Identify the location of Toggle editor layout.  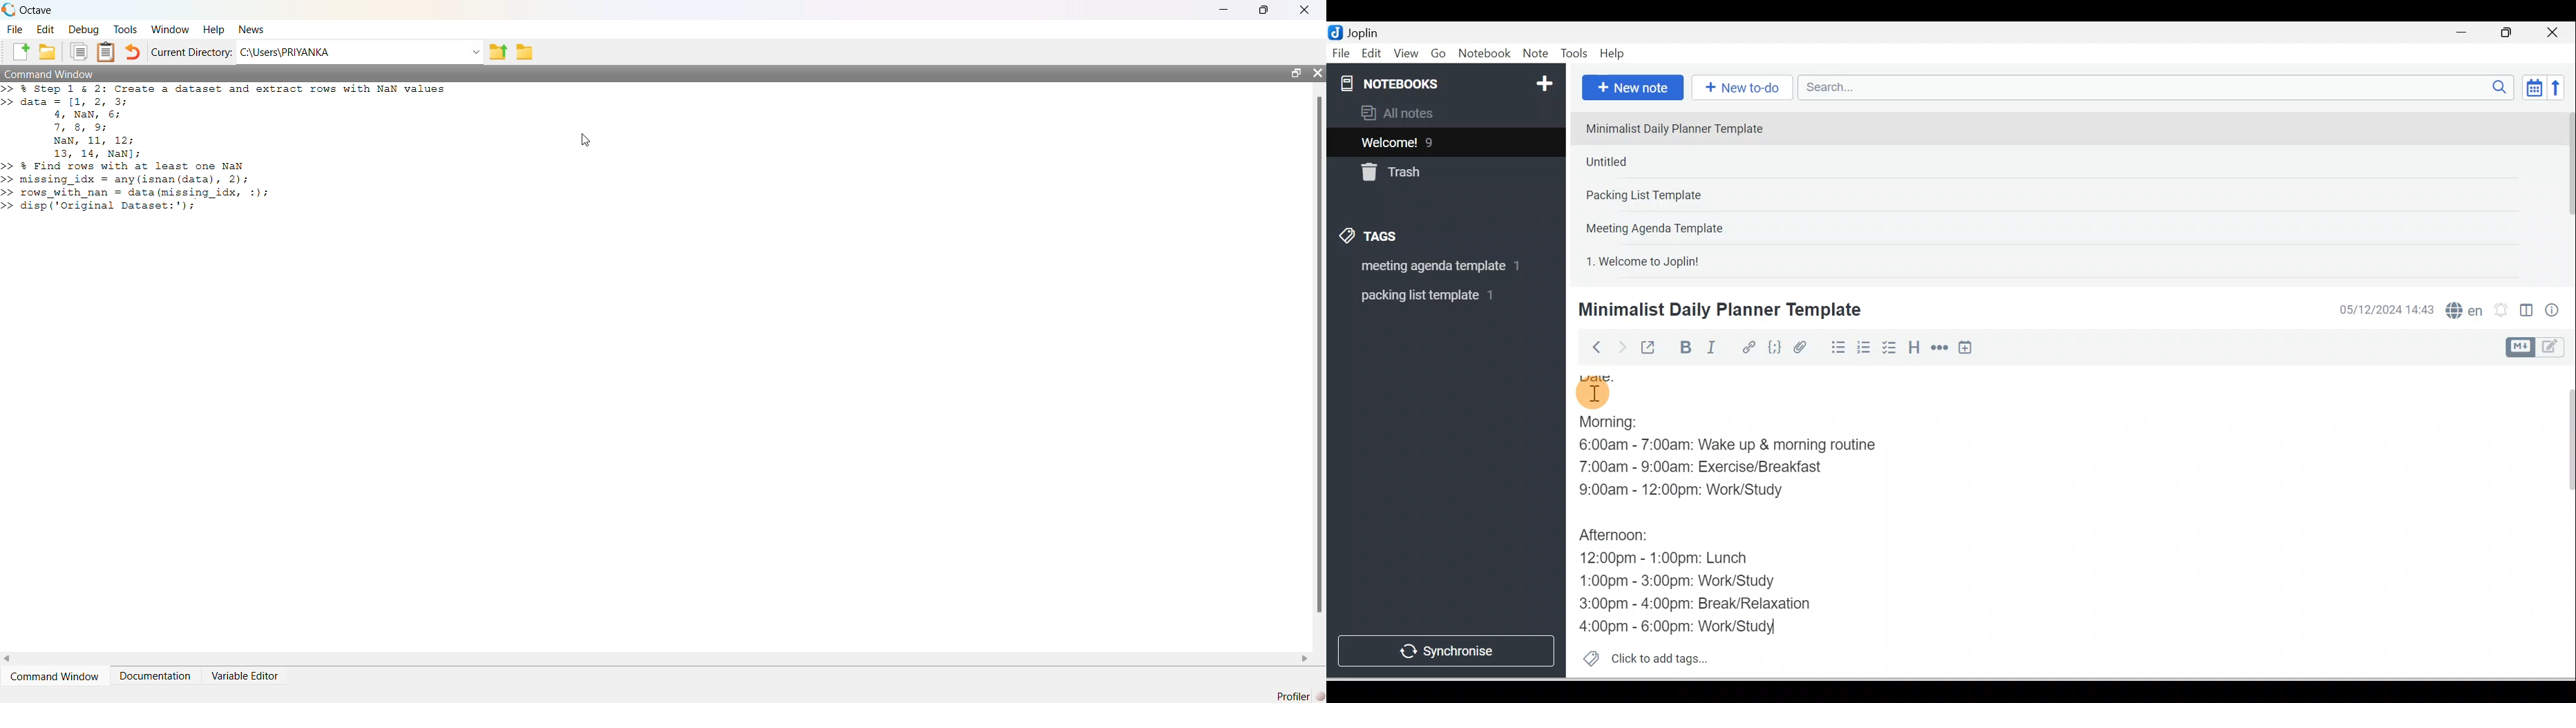
(2540, 348).